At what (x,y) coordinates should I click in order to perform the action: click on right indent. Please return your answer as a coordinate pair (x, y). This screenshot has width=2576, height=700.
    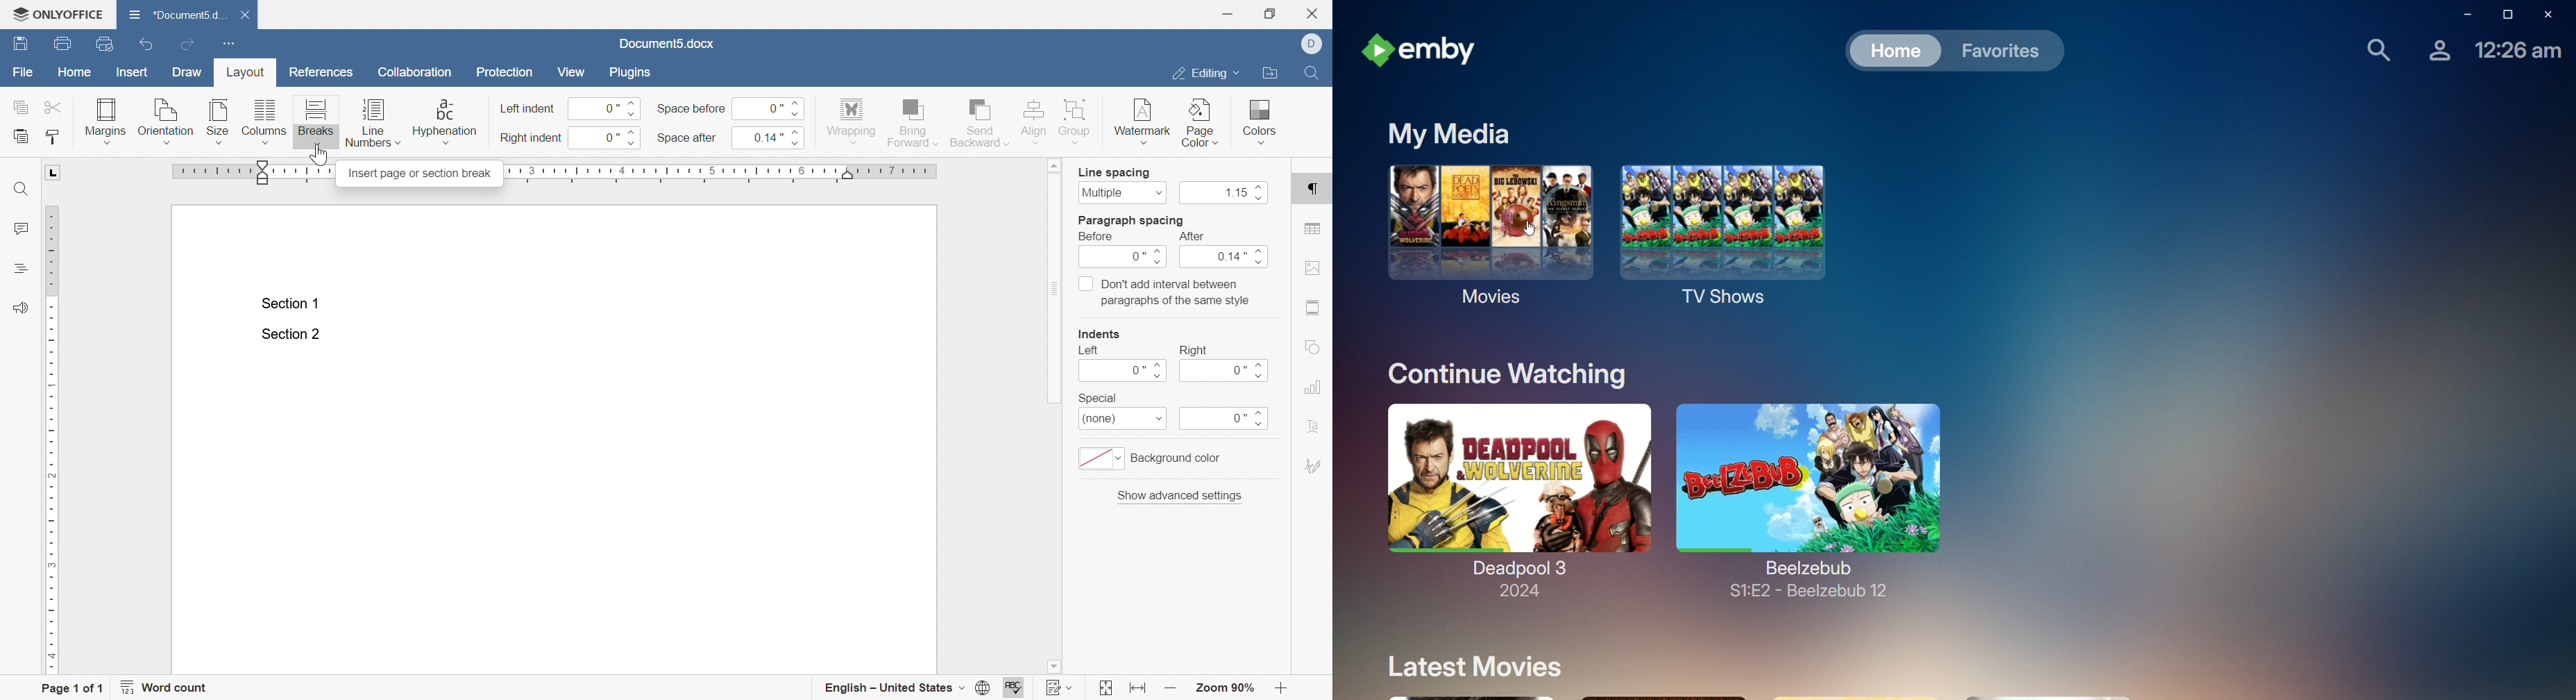
    Looking at the image, I should click on (532, 138).